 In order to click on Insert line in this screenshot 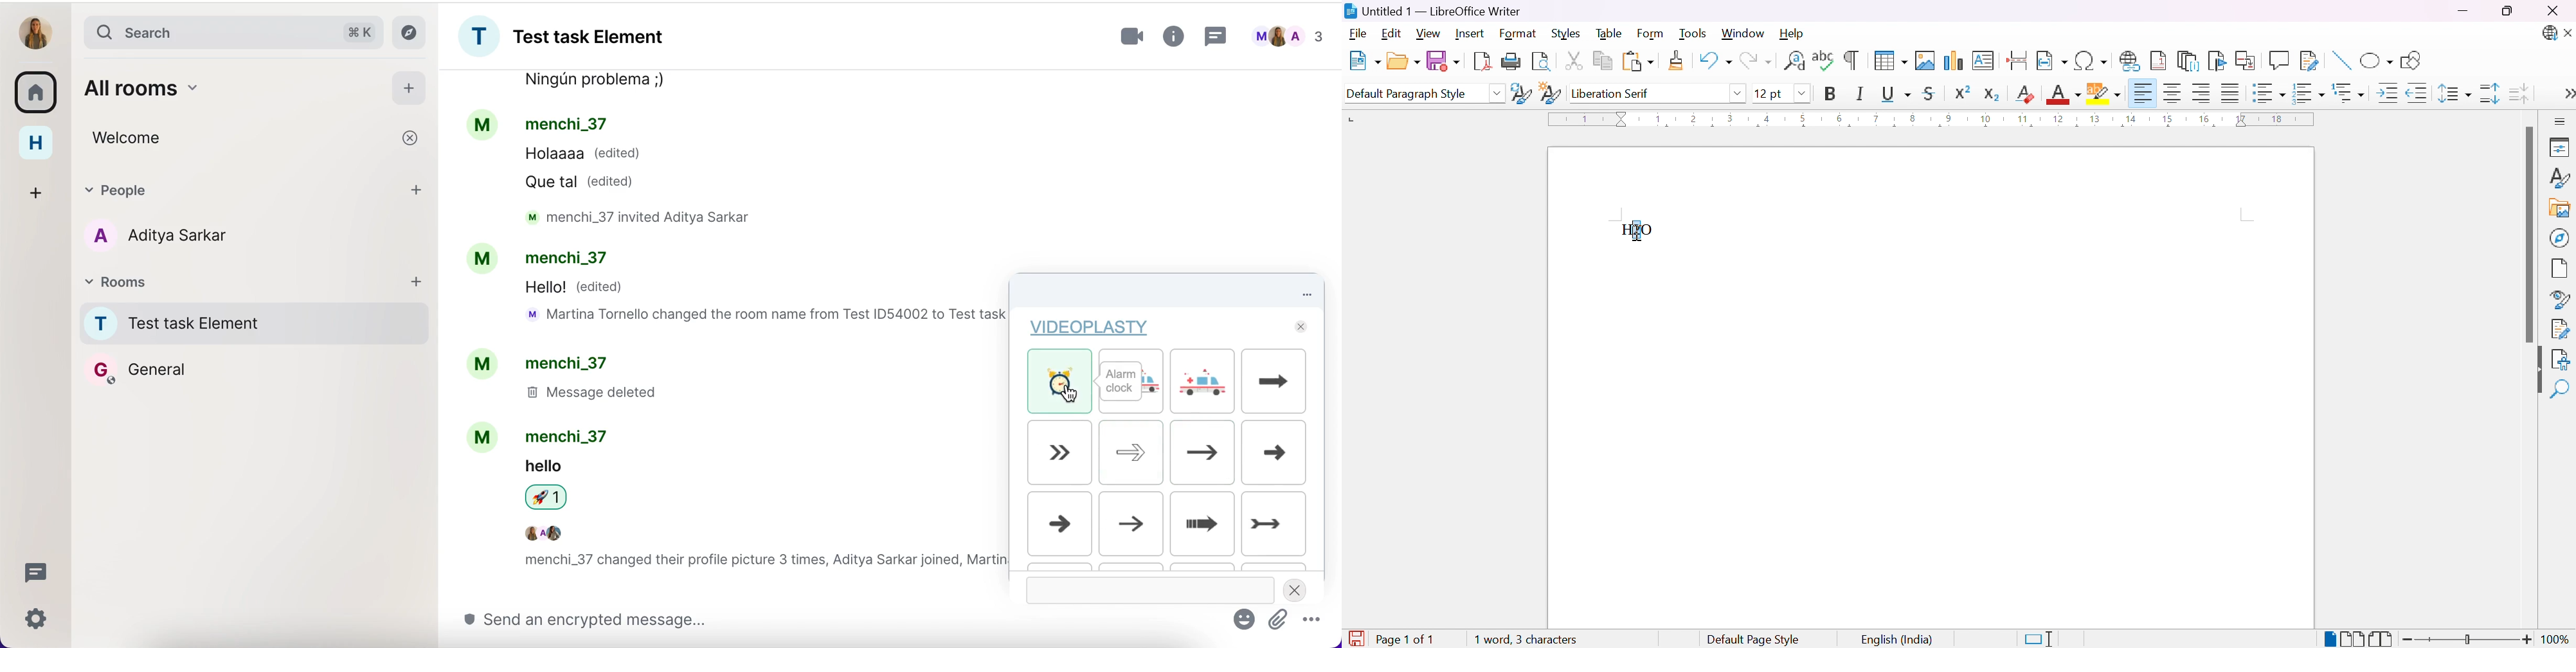, I will do `click(2340, 62)`.